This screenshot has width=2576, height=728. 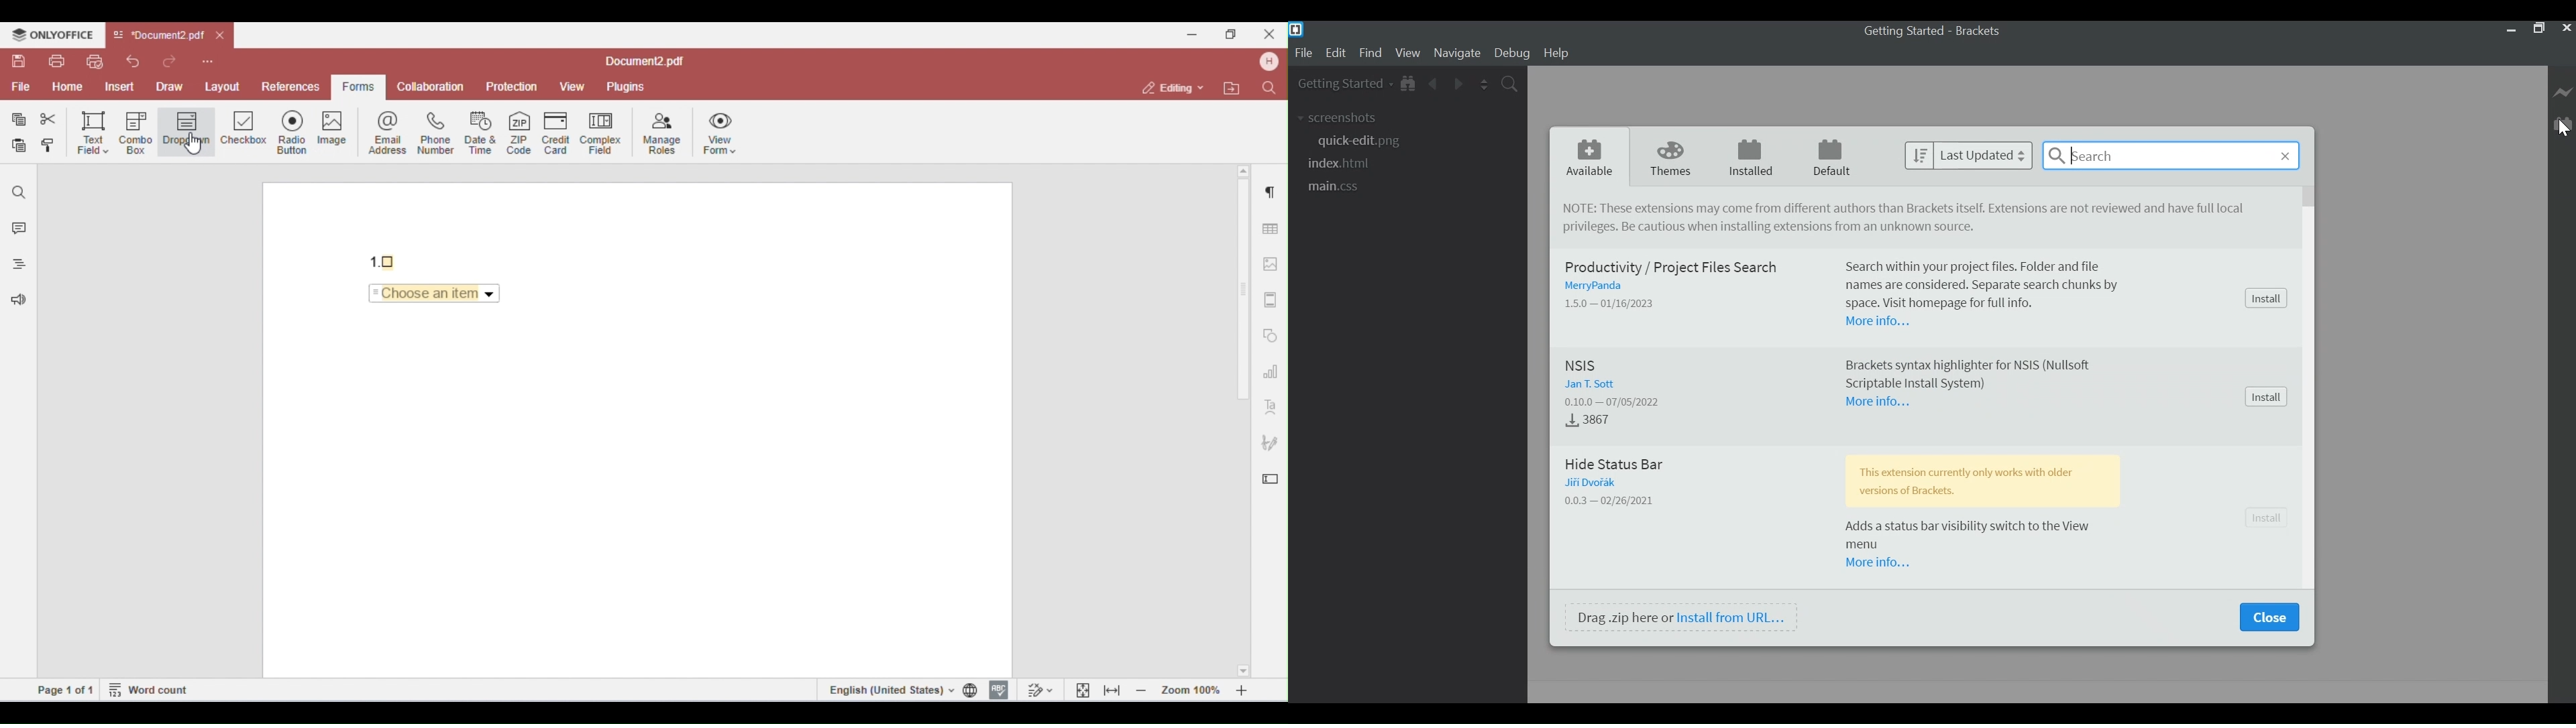 I want to click on index.html, so click(x=1341, y=162).